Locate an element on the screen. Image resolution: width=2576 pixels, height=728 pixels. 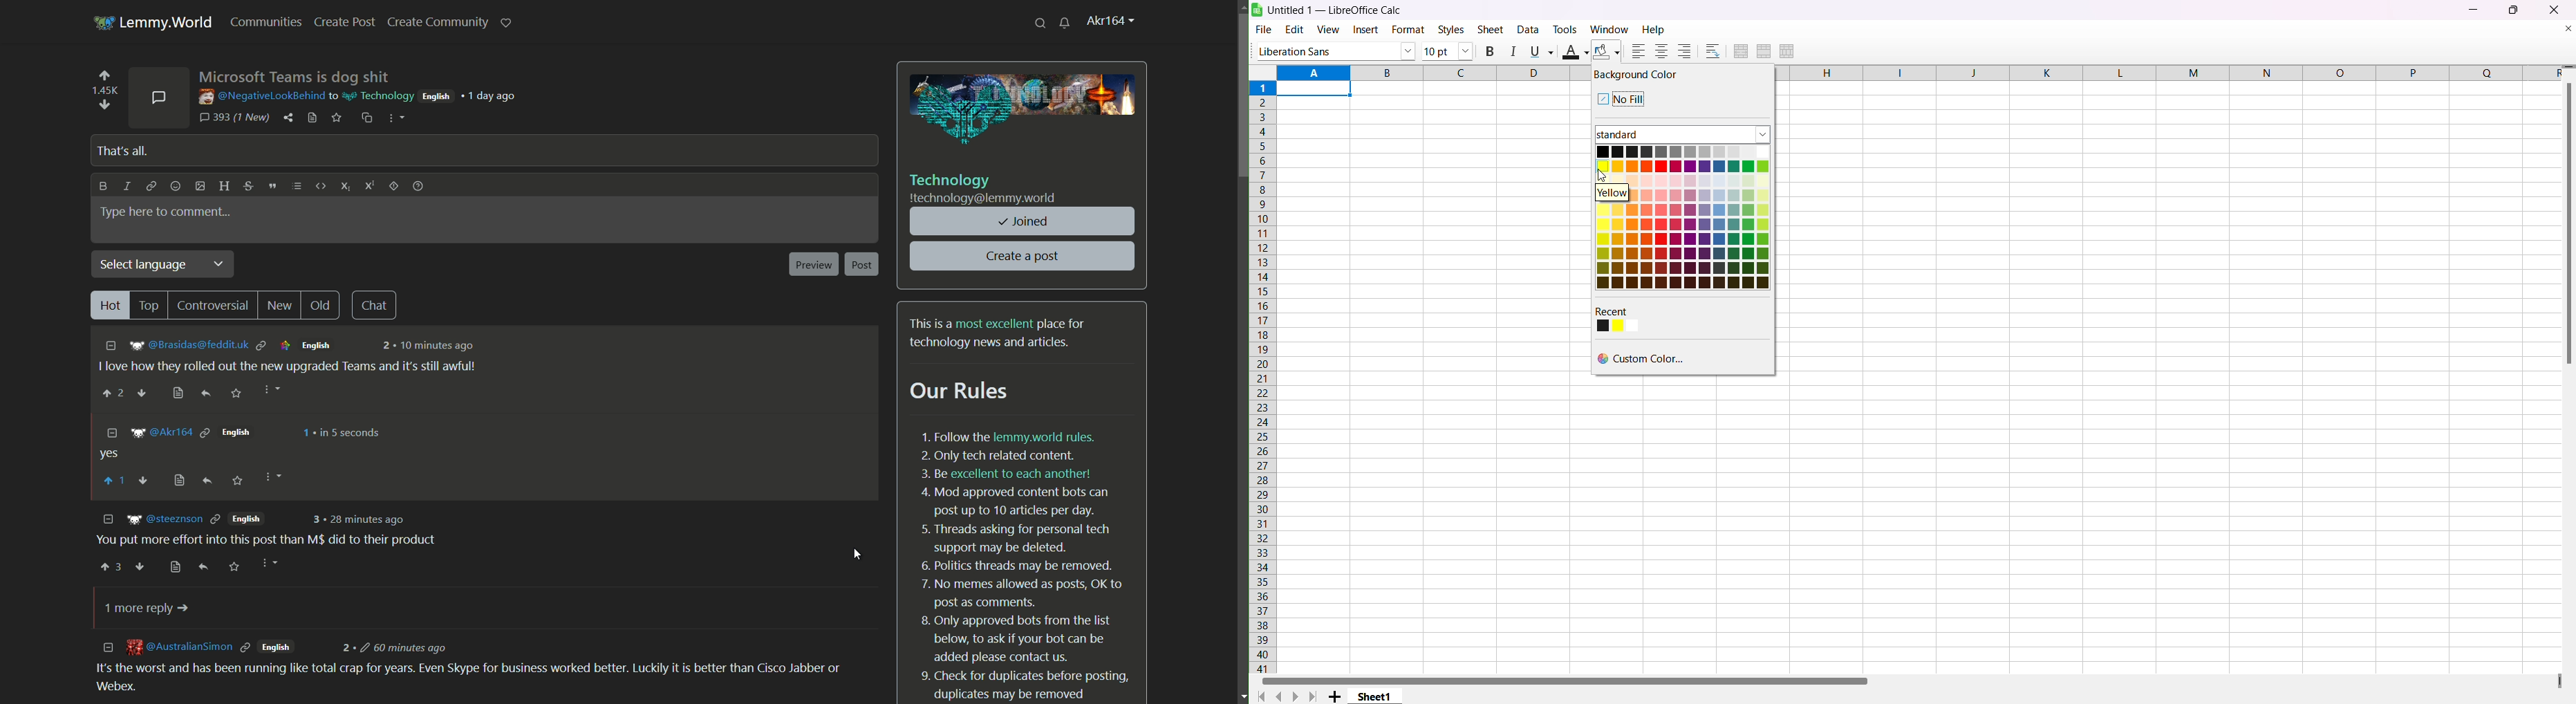
file is located at coordinates (1266, 29).